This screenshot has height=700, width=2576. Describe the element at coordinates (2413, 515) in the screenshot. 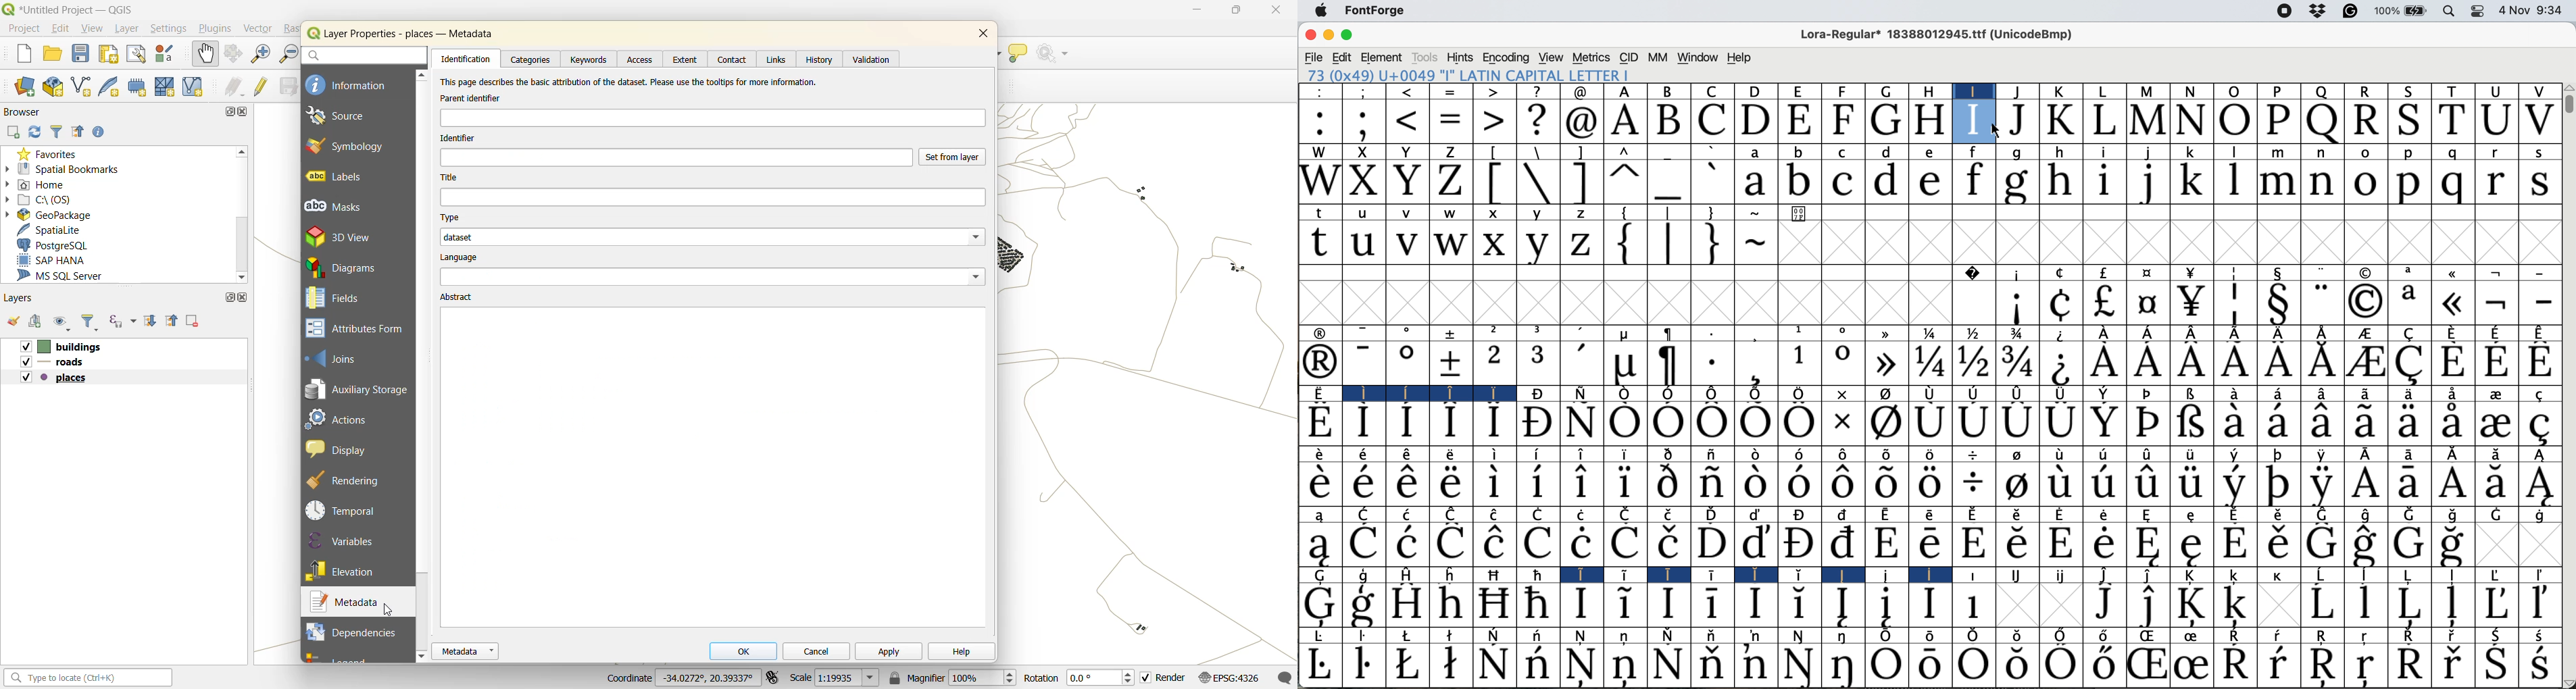

I see `Symbol` at that location.